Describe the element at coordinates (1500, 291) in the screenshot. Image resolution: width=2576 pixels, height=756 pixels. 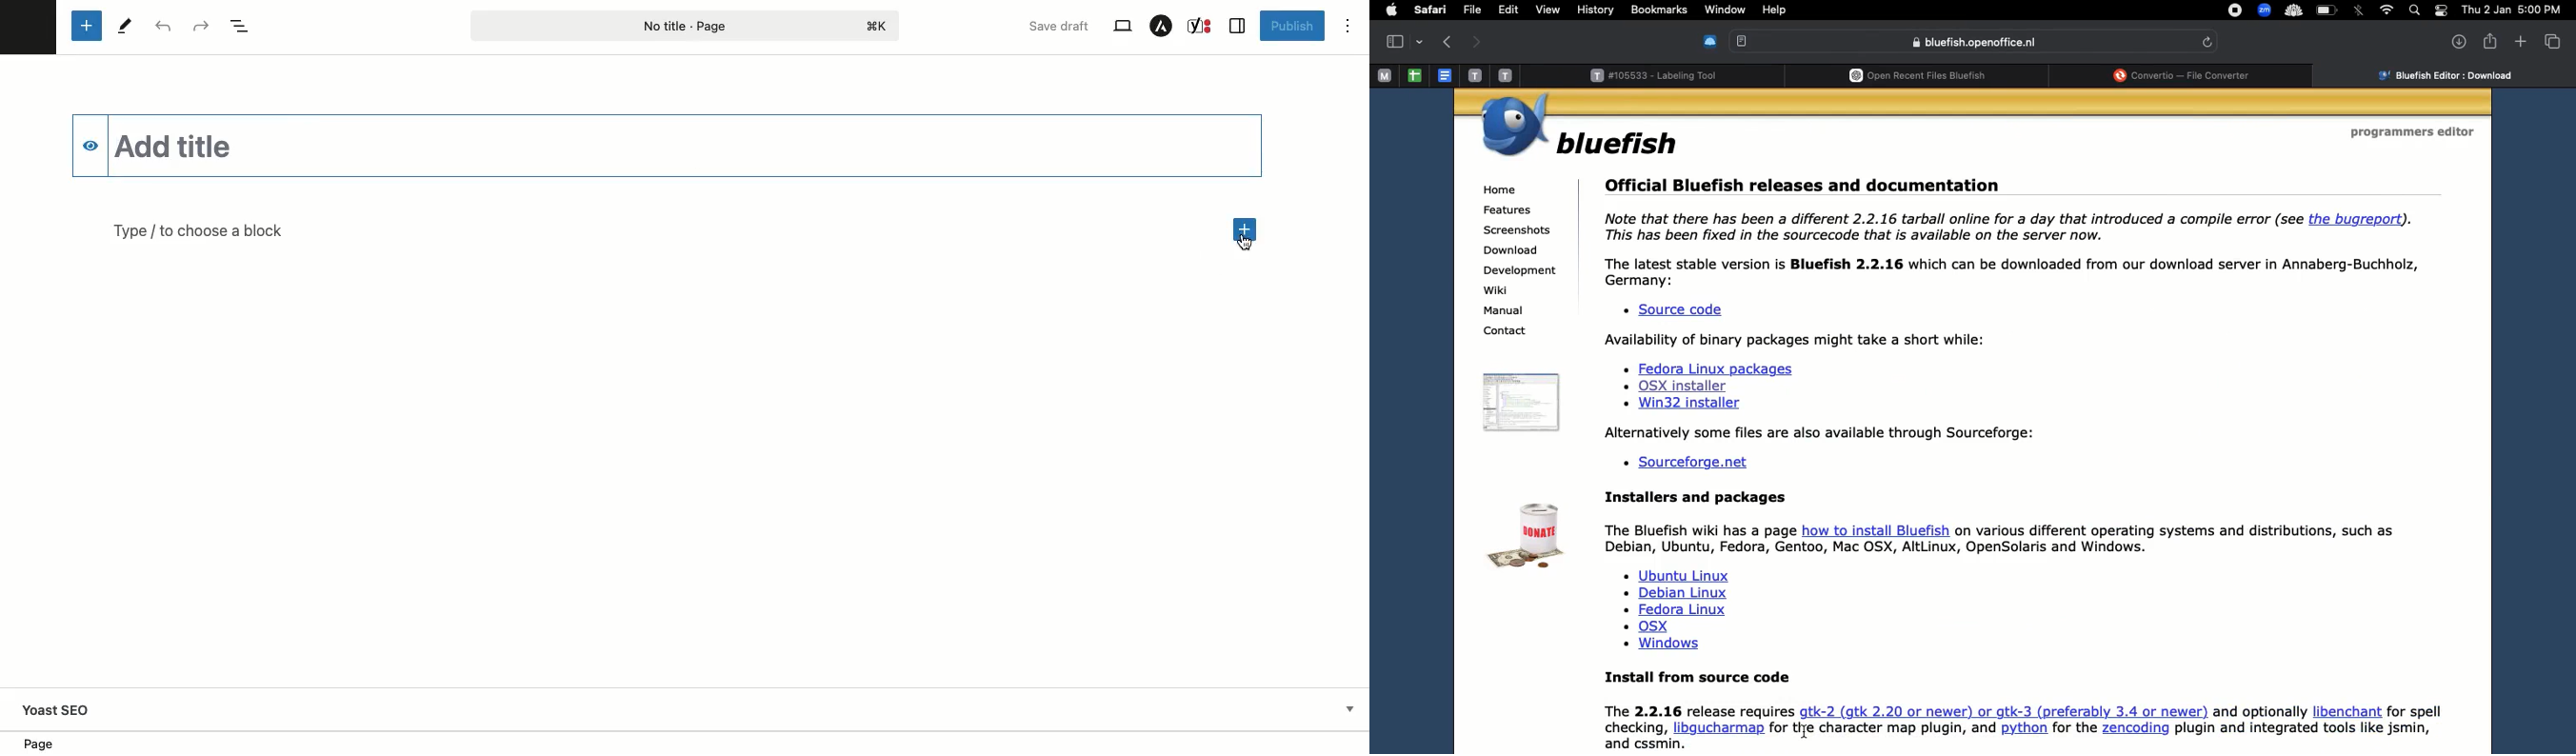
I see `wiki` at that location.